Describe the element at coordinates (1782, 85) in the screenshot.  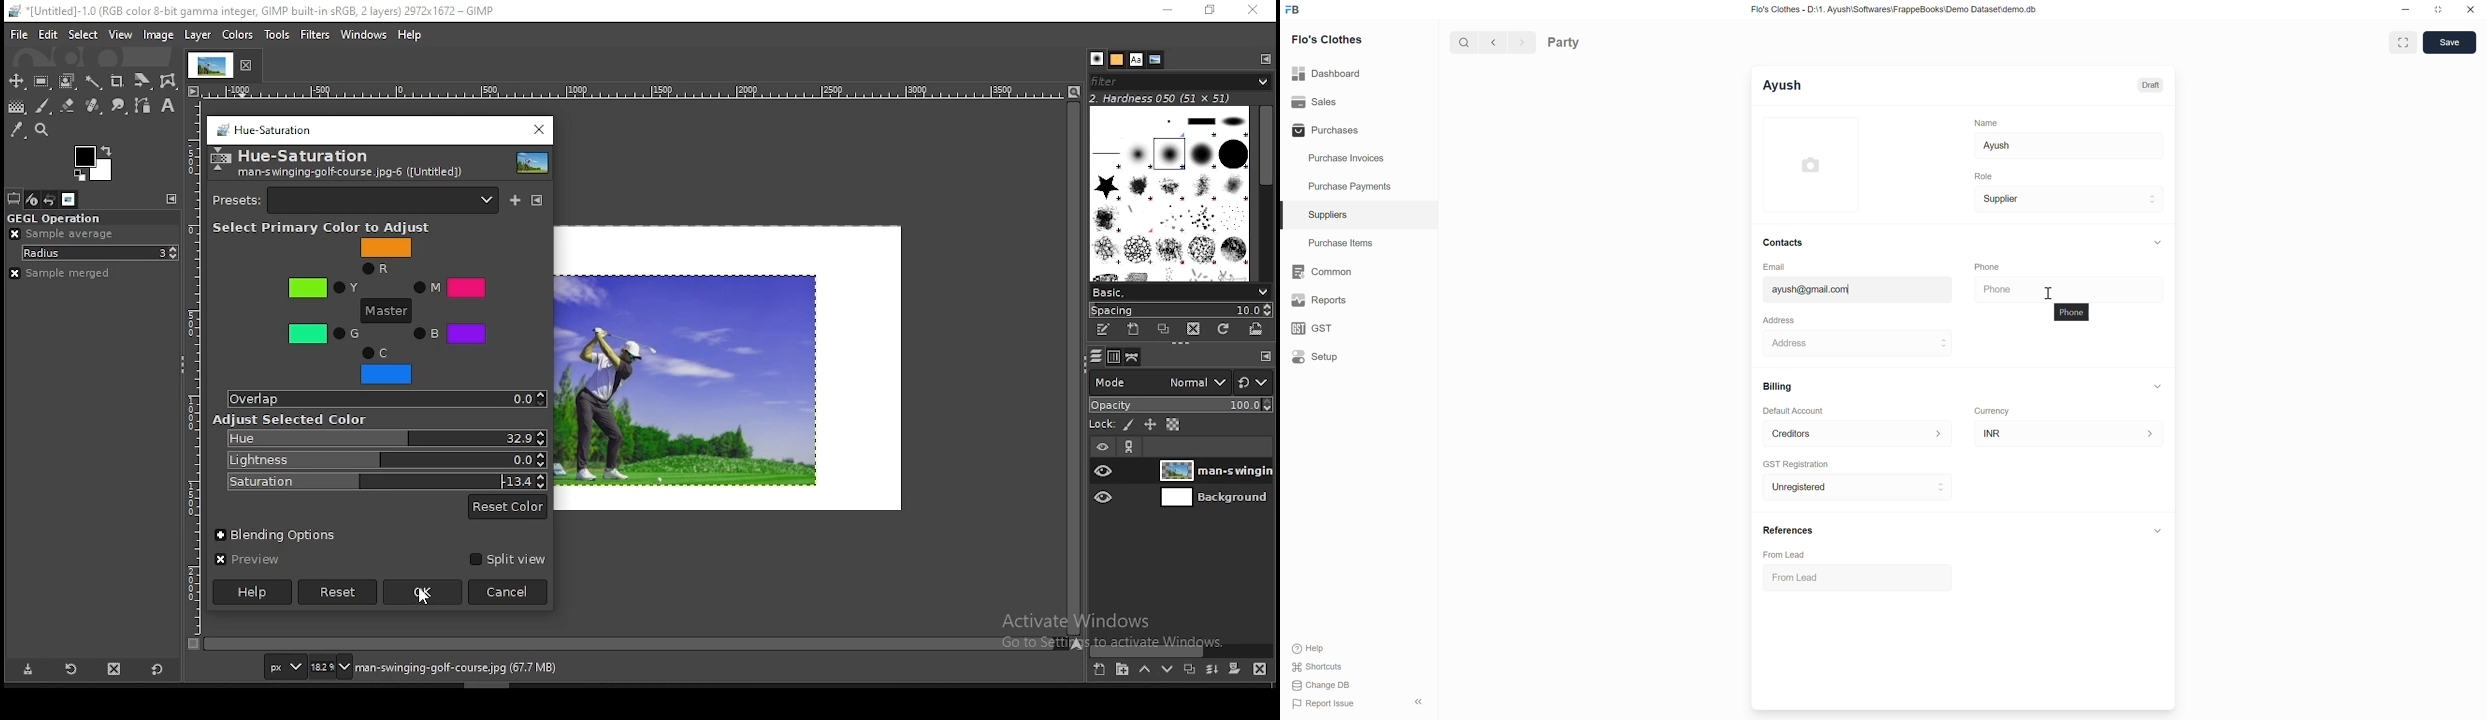
I see `Ayush` at that location.